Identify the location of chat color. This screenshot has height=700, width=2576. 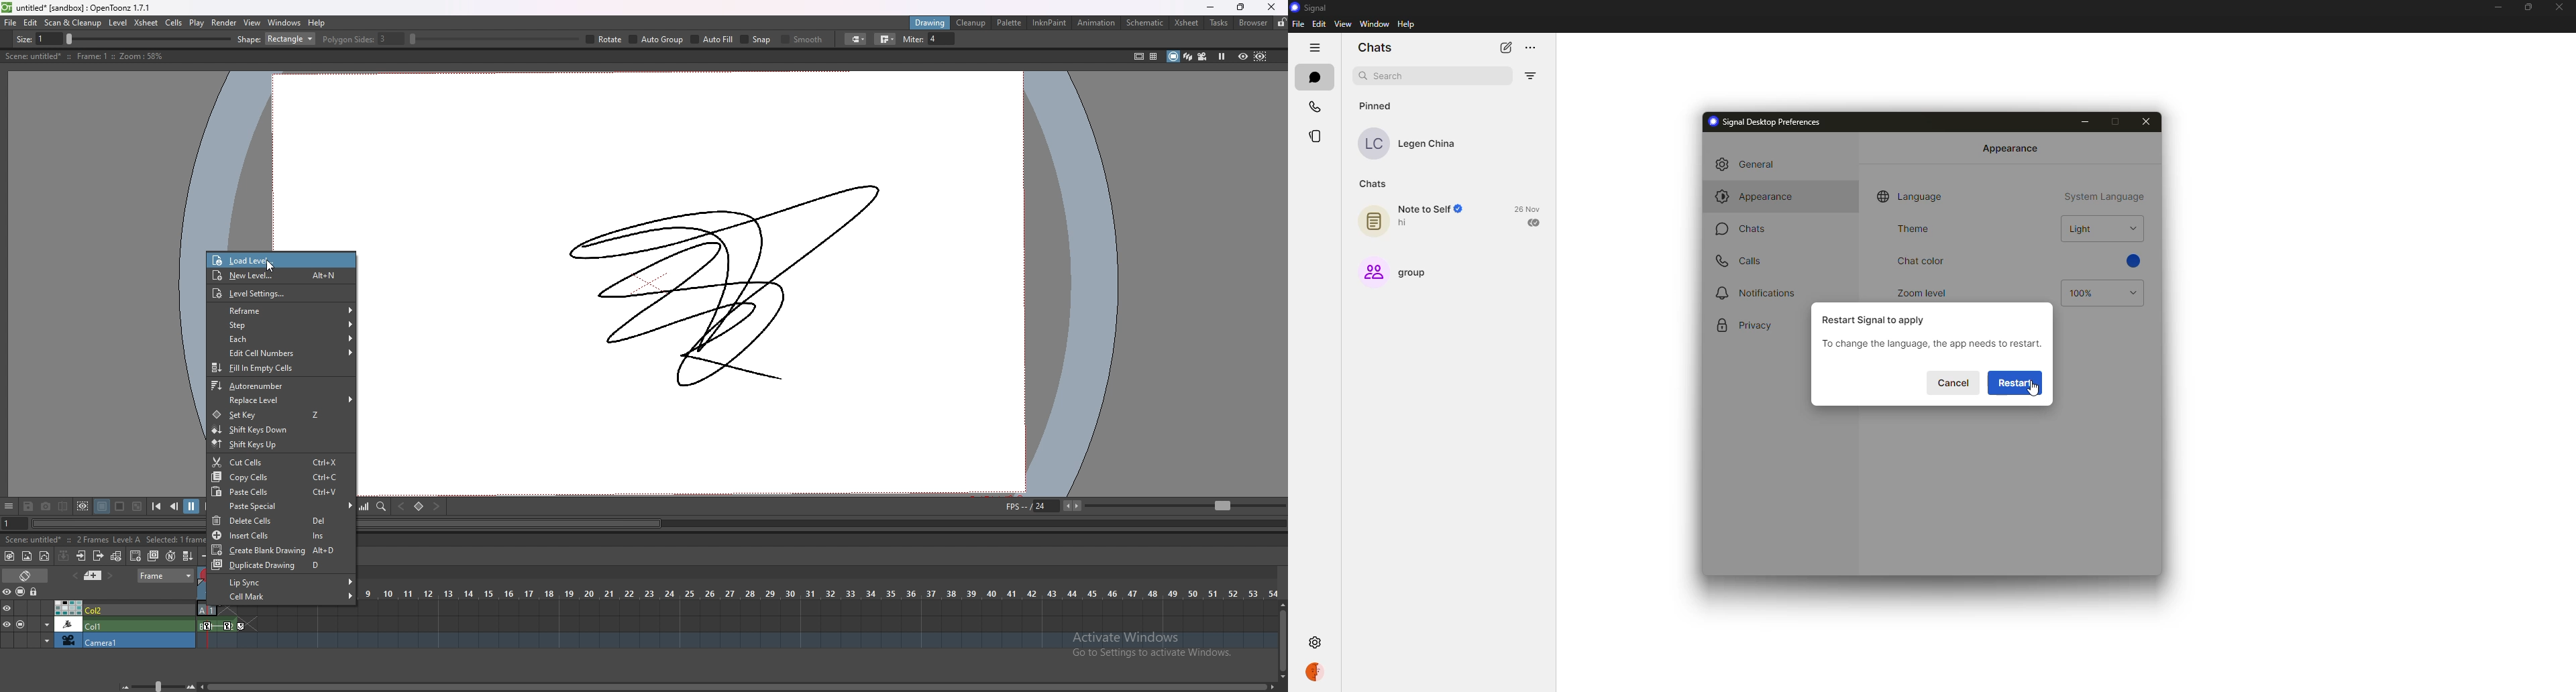
(1922, 260).